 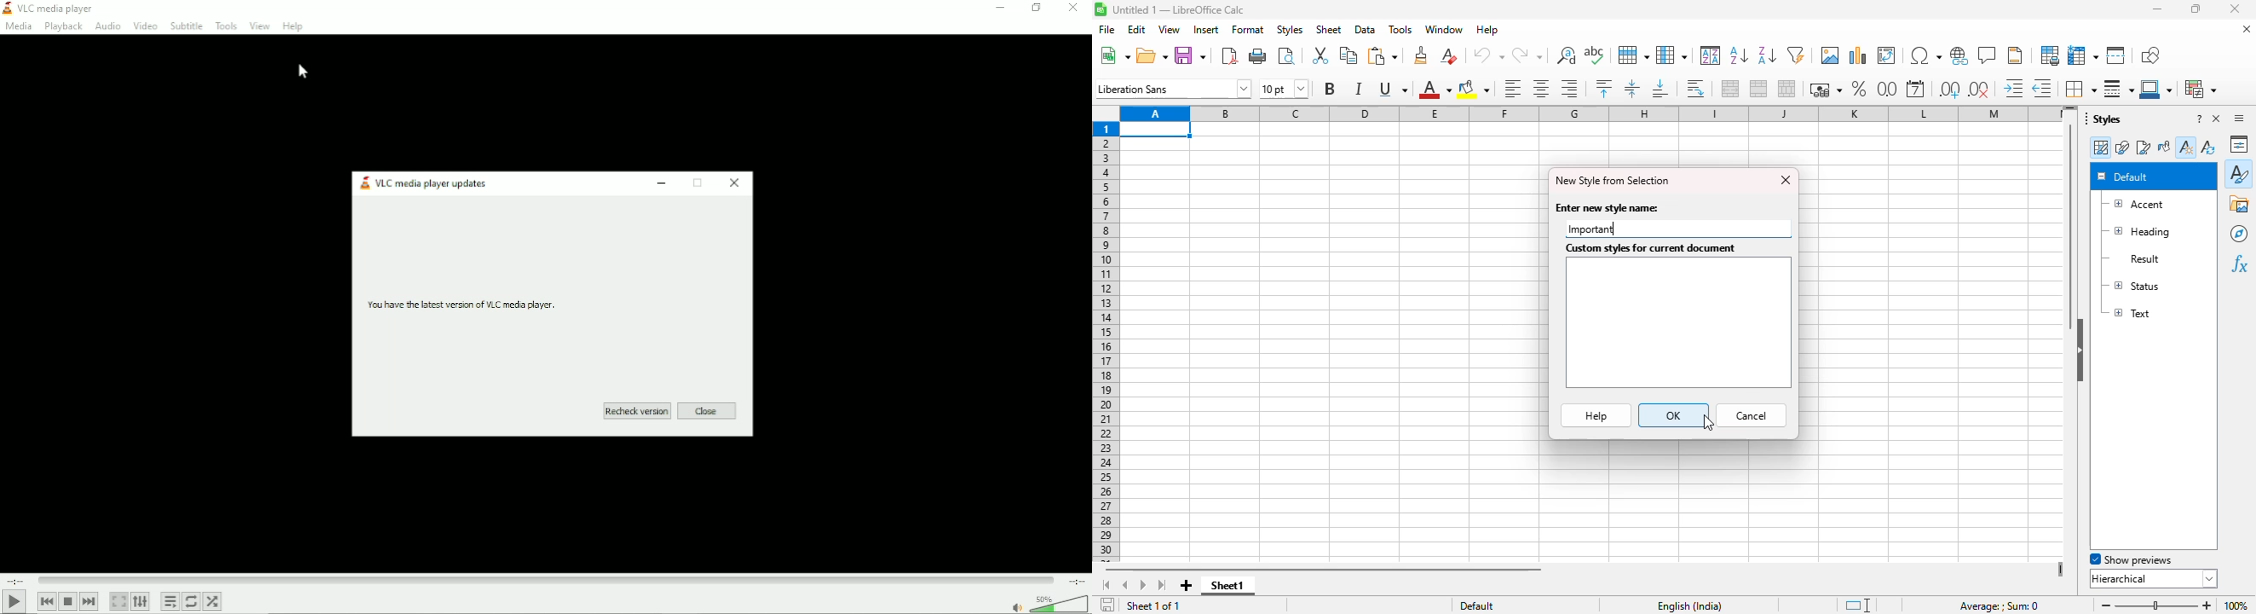 I want to click on standard selection, so click(x=1858, y=605).